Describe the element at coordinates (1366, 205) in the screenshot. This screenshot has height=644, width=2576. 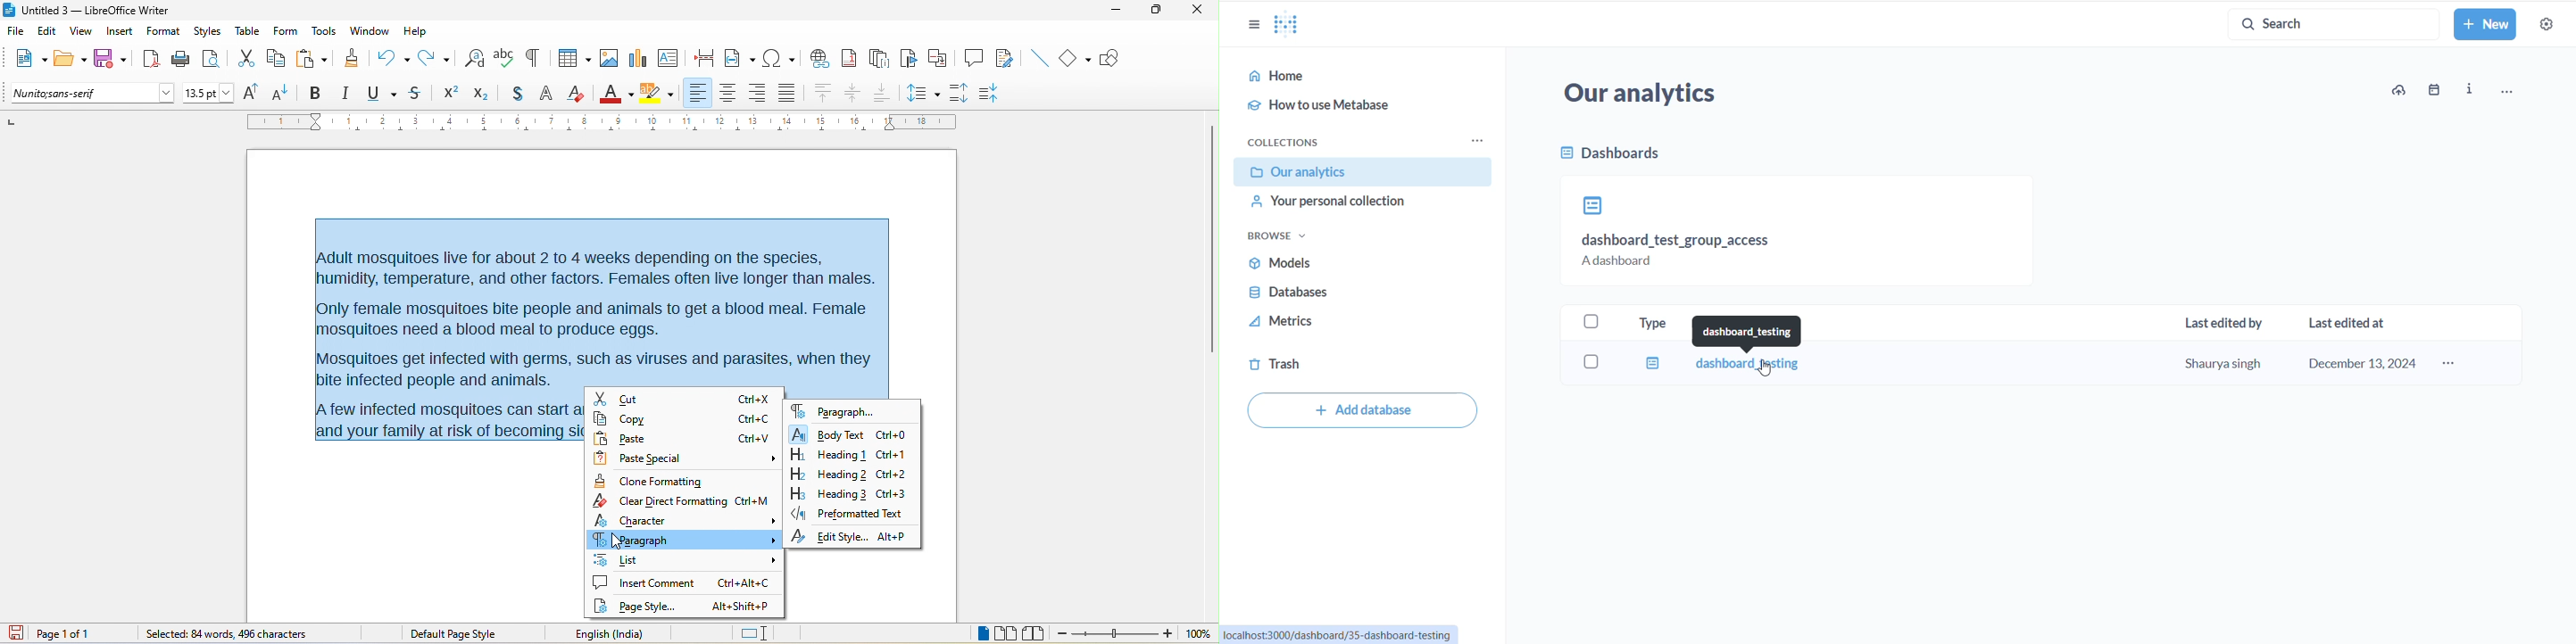
I see `your personal collection` at that location.